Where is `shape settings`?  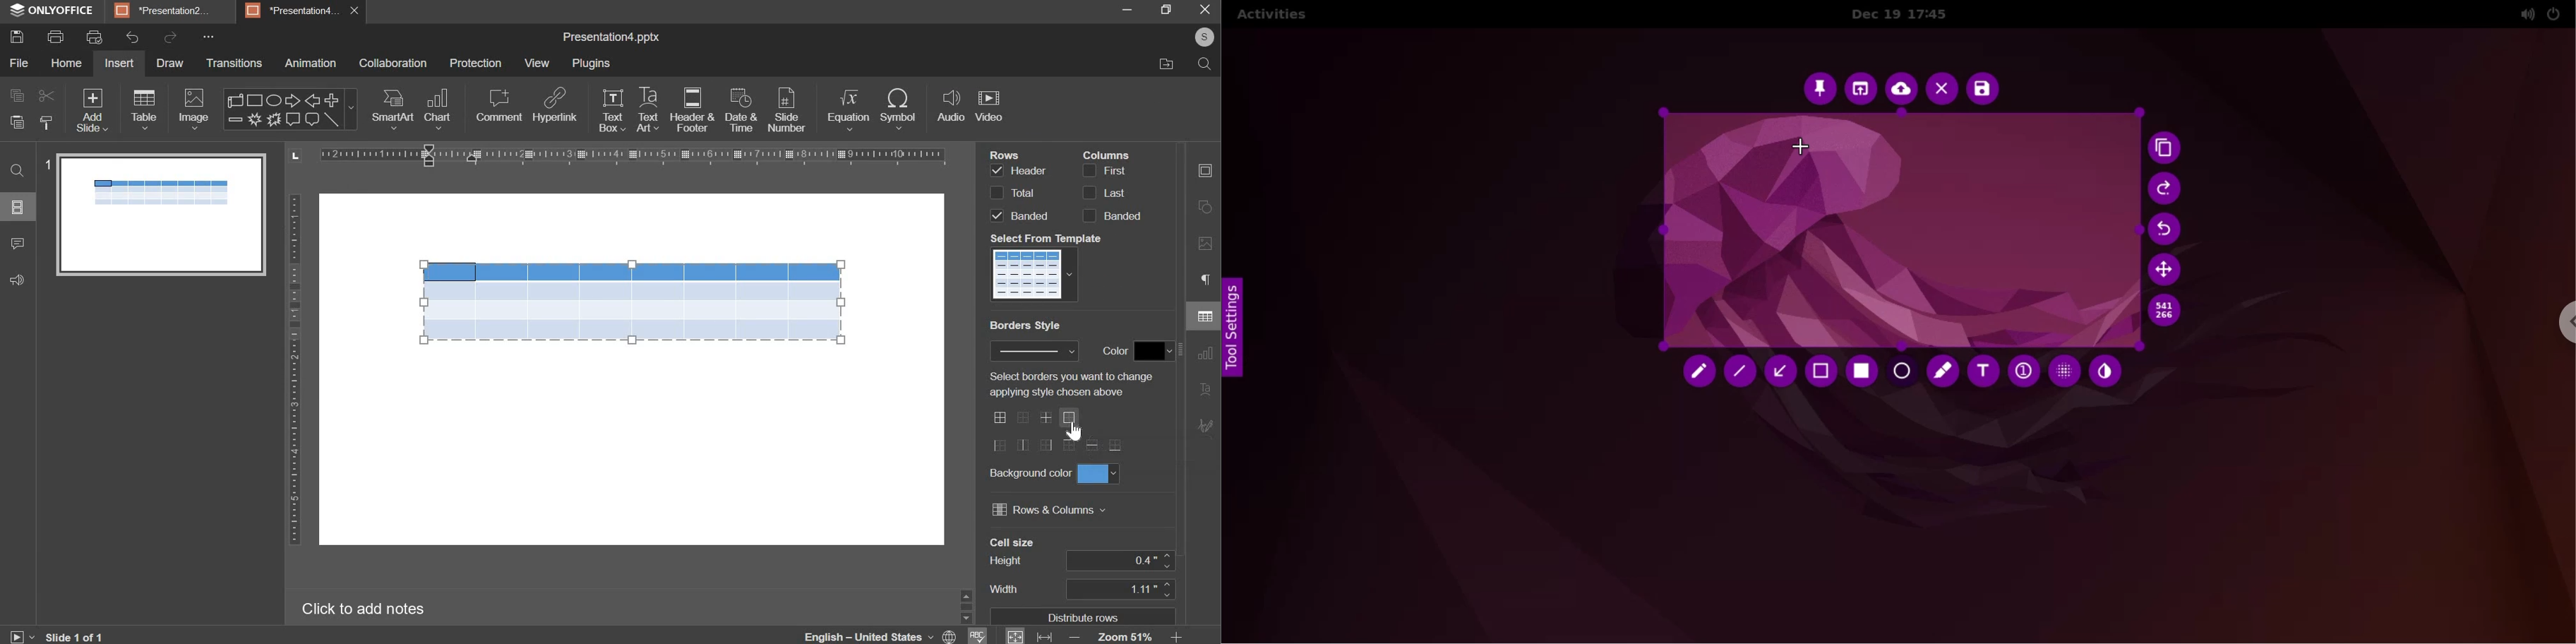
shape settings is located at coordinates (1205, 205).